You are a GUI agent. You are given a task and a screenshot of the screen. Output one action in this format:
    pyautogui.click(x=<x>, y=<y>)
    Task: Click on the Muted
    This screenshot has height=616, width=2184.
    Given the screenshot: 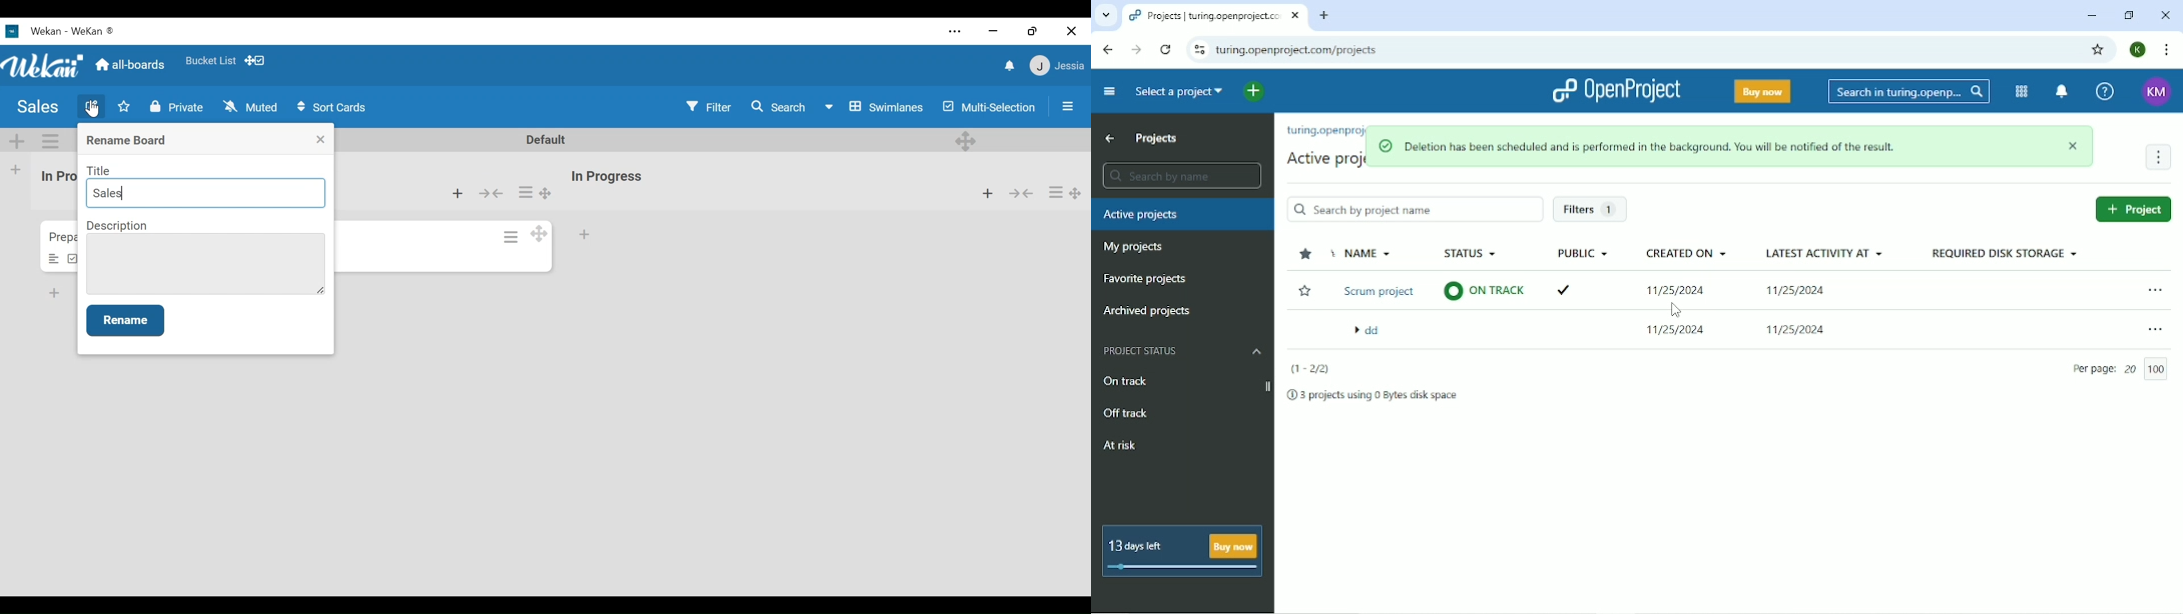 What is the action you would take?
    pyautogui.click(x=251, y=107)
    